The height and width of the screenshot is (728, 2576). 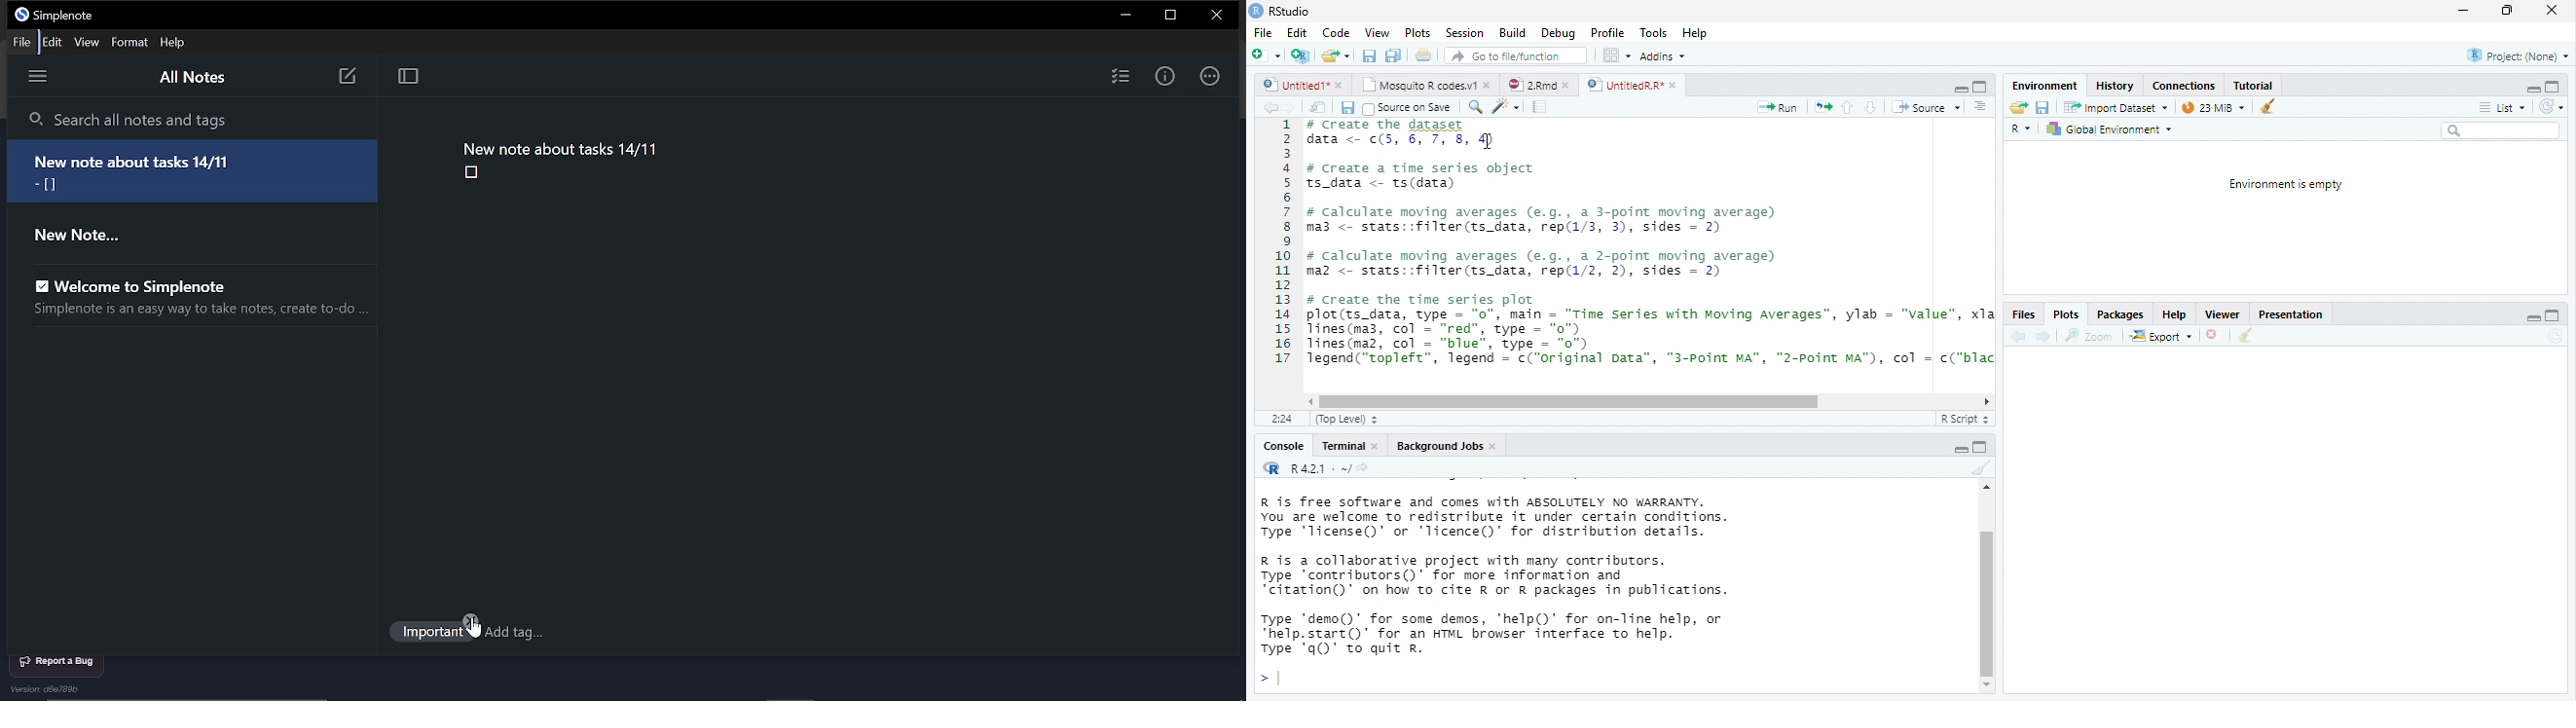 I want to click on Help, so click(x=2172, y=314).